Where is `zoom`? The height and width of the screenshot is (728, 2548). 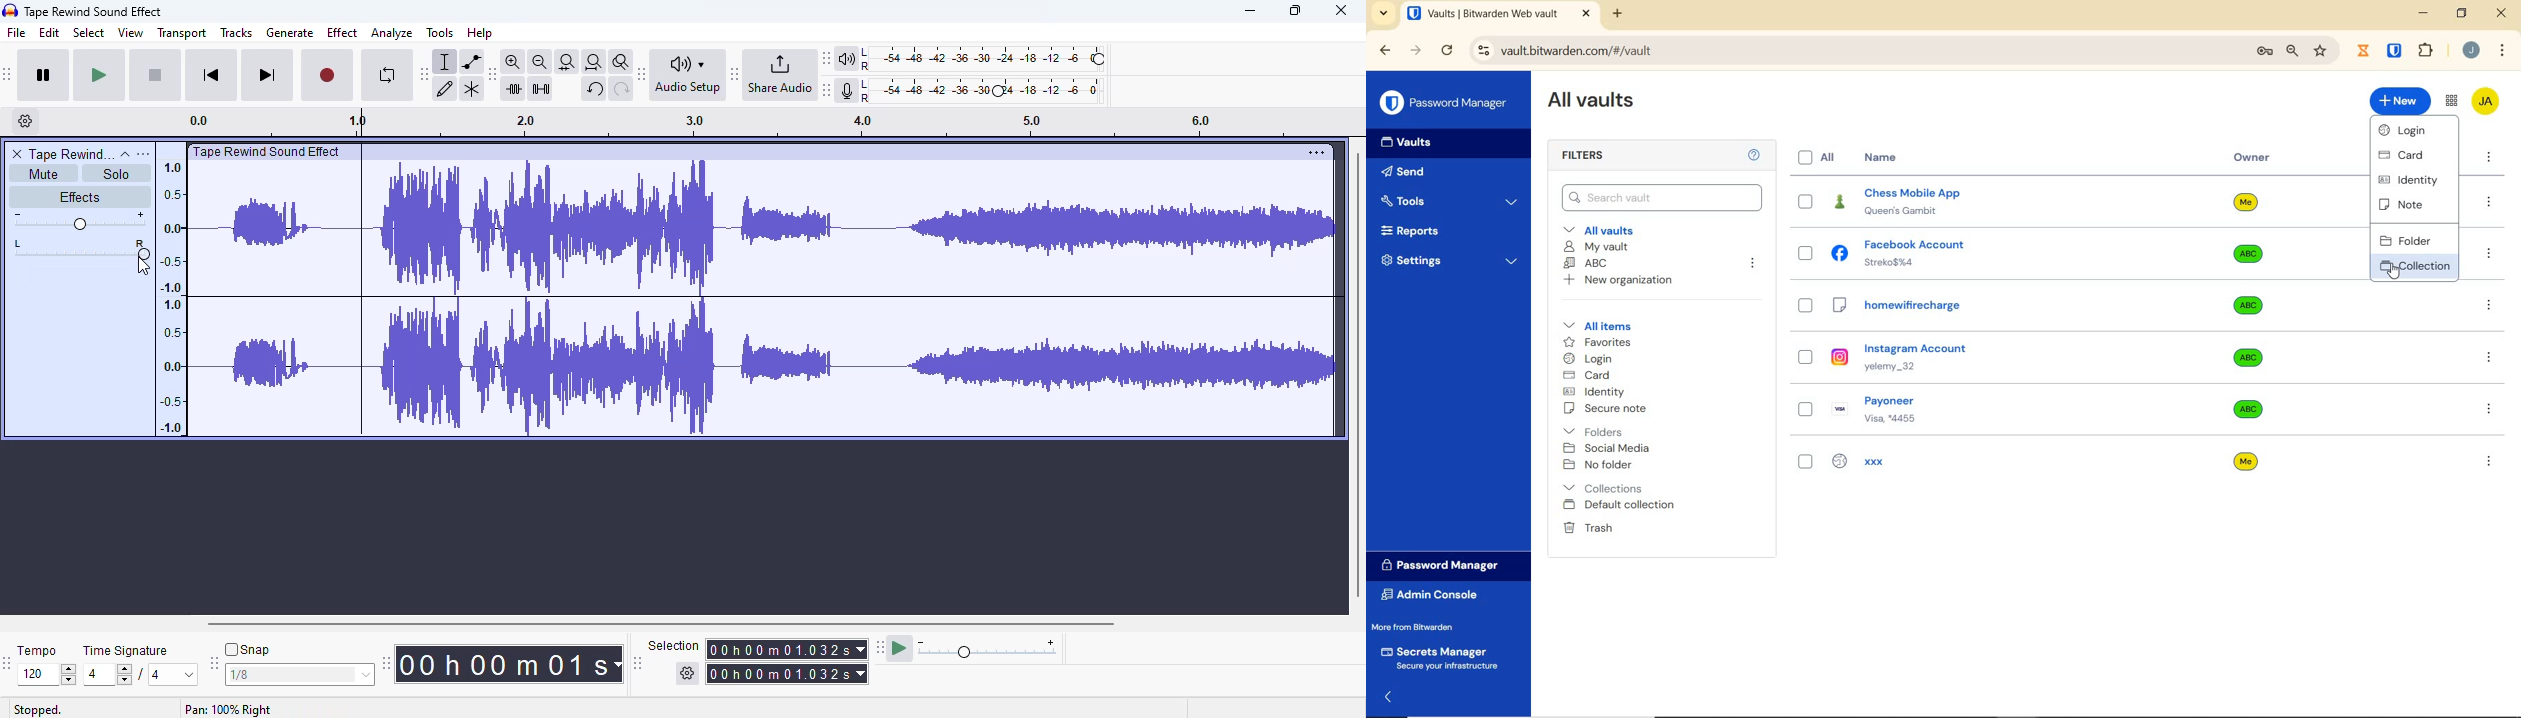 zoom is located at coordinates (2293, 52).